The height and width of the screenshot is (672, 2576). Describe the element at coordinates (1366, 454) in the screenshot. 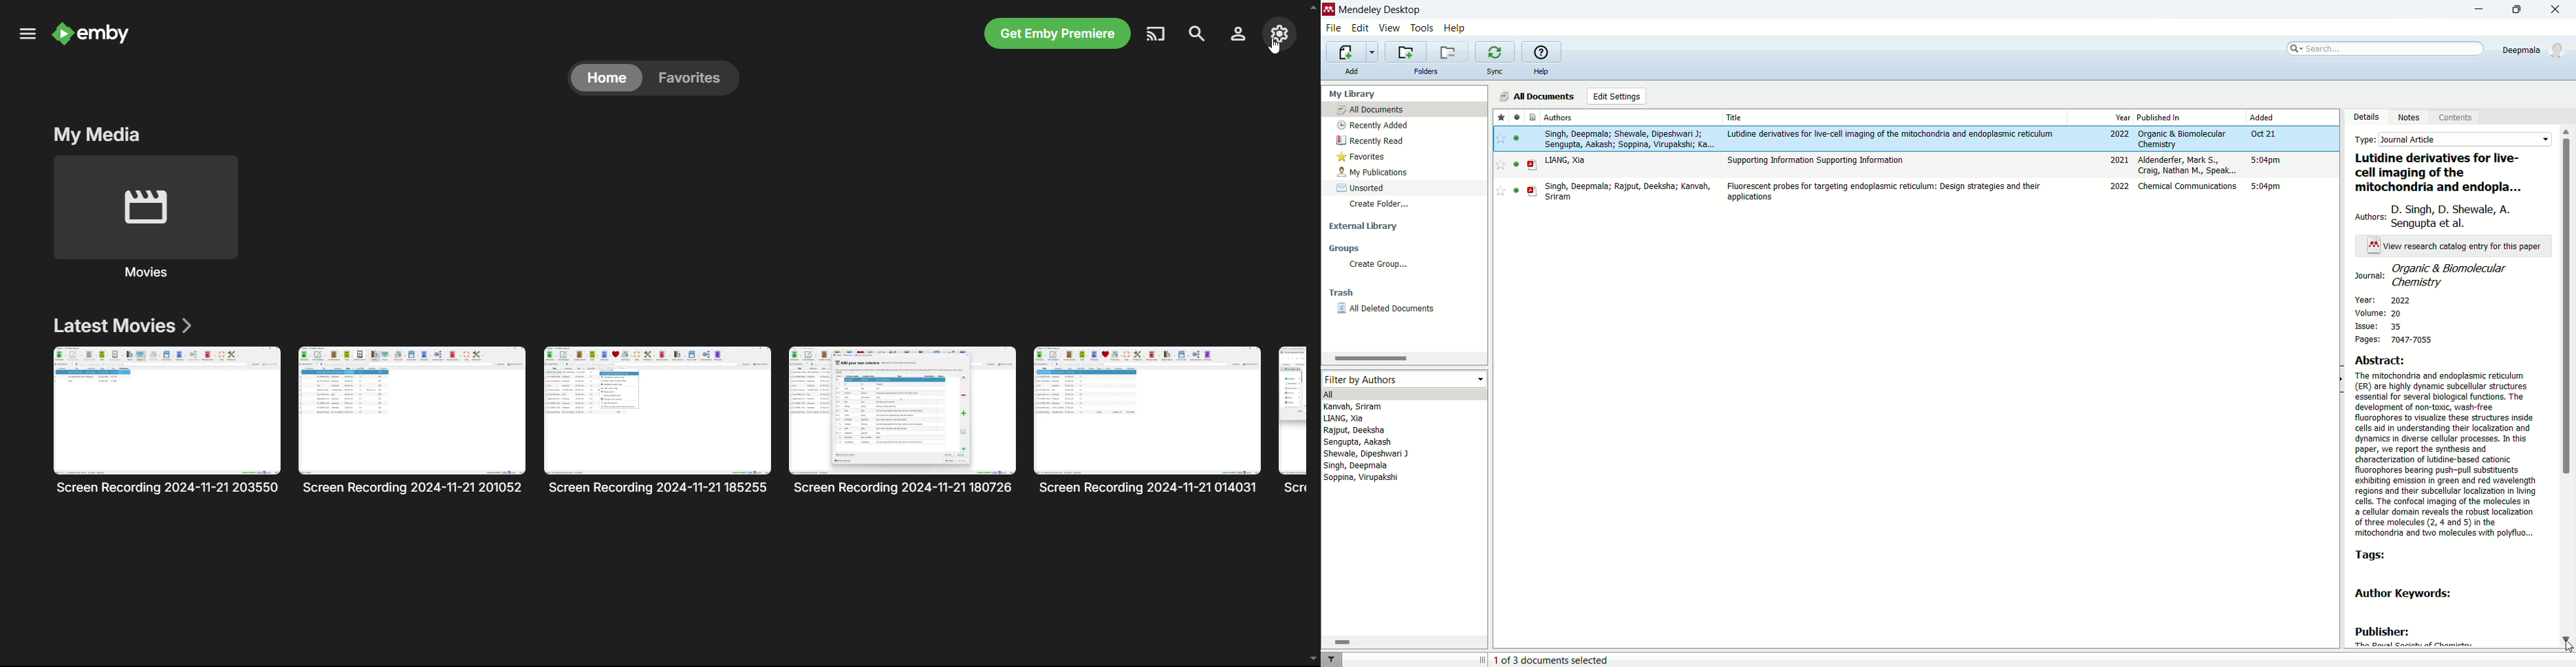

I see `shewale, dipeshwari J` at that location.